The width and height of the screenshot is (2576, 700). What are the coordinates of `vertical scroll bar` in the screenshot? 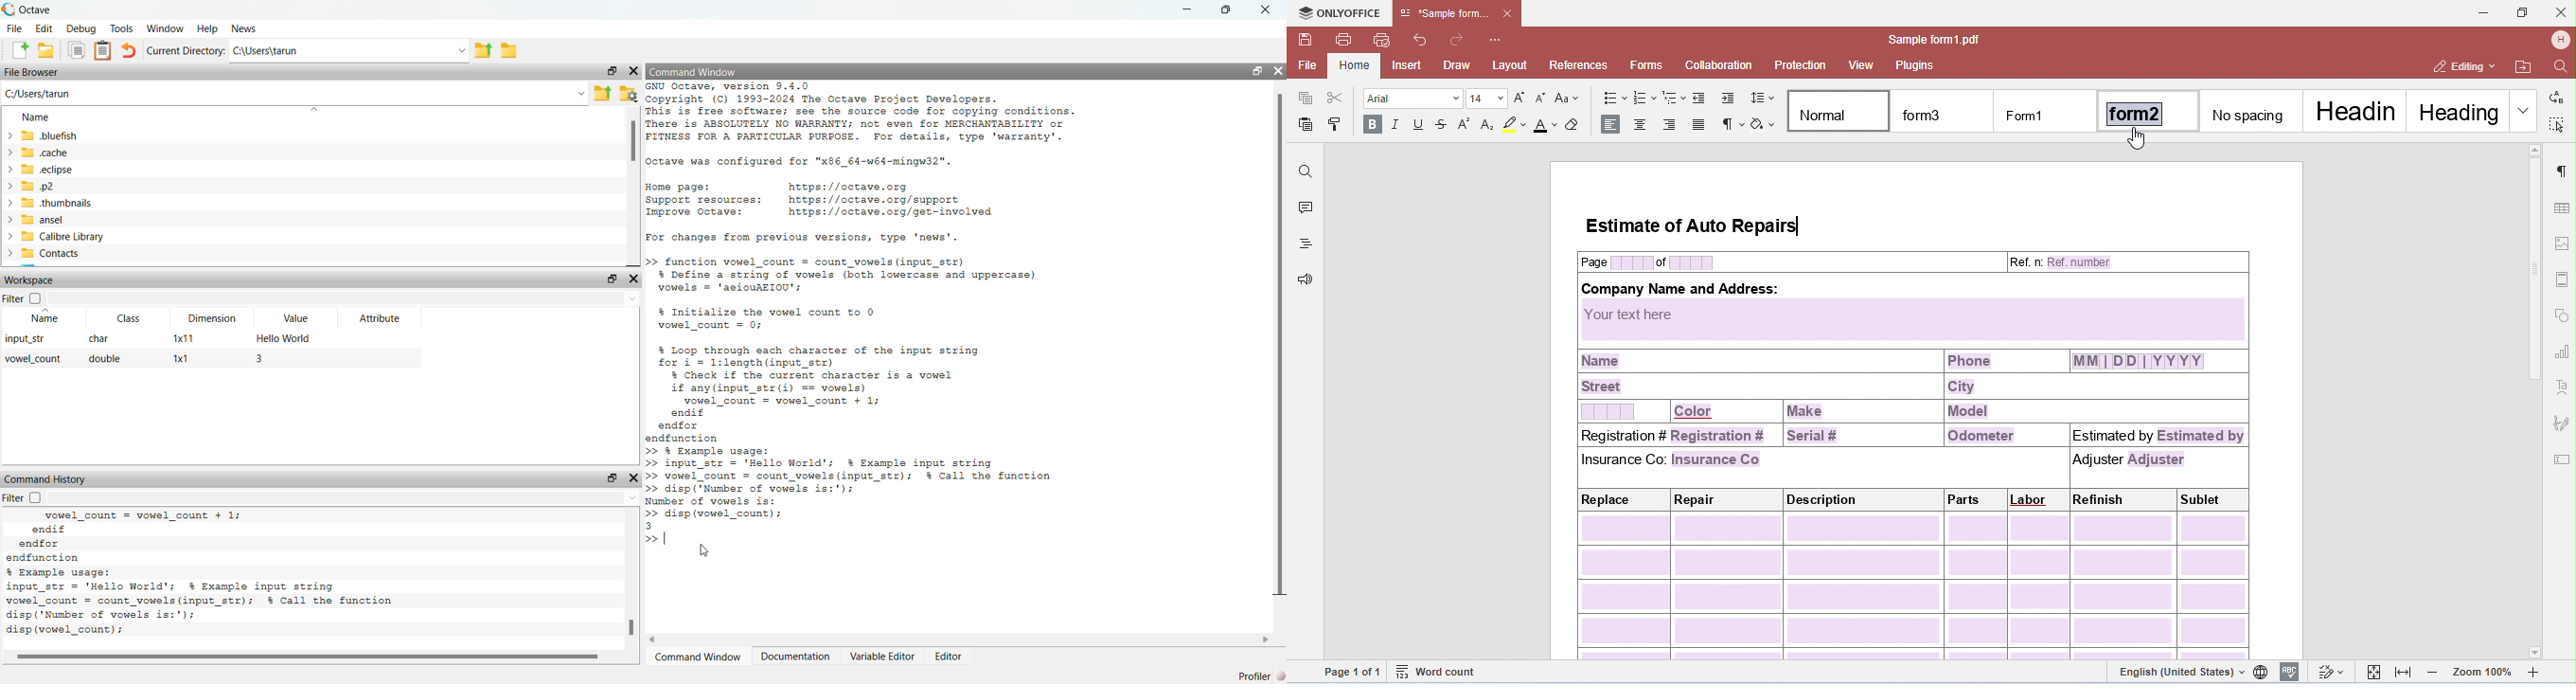 It's located at (1279, 358).